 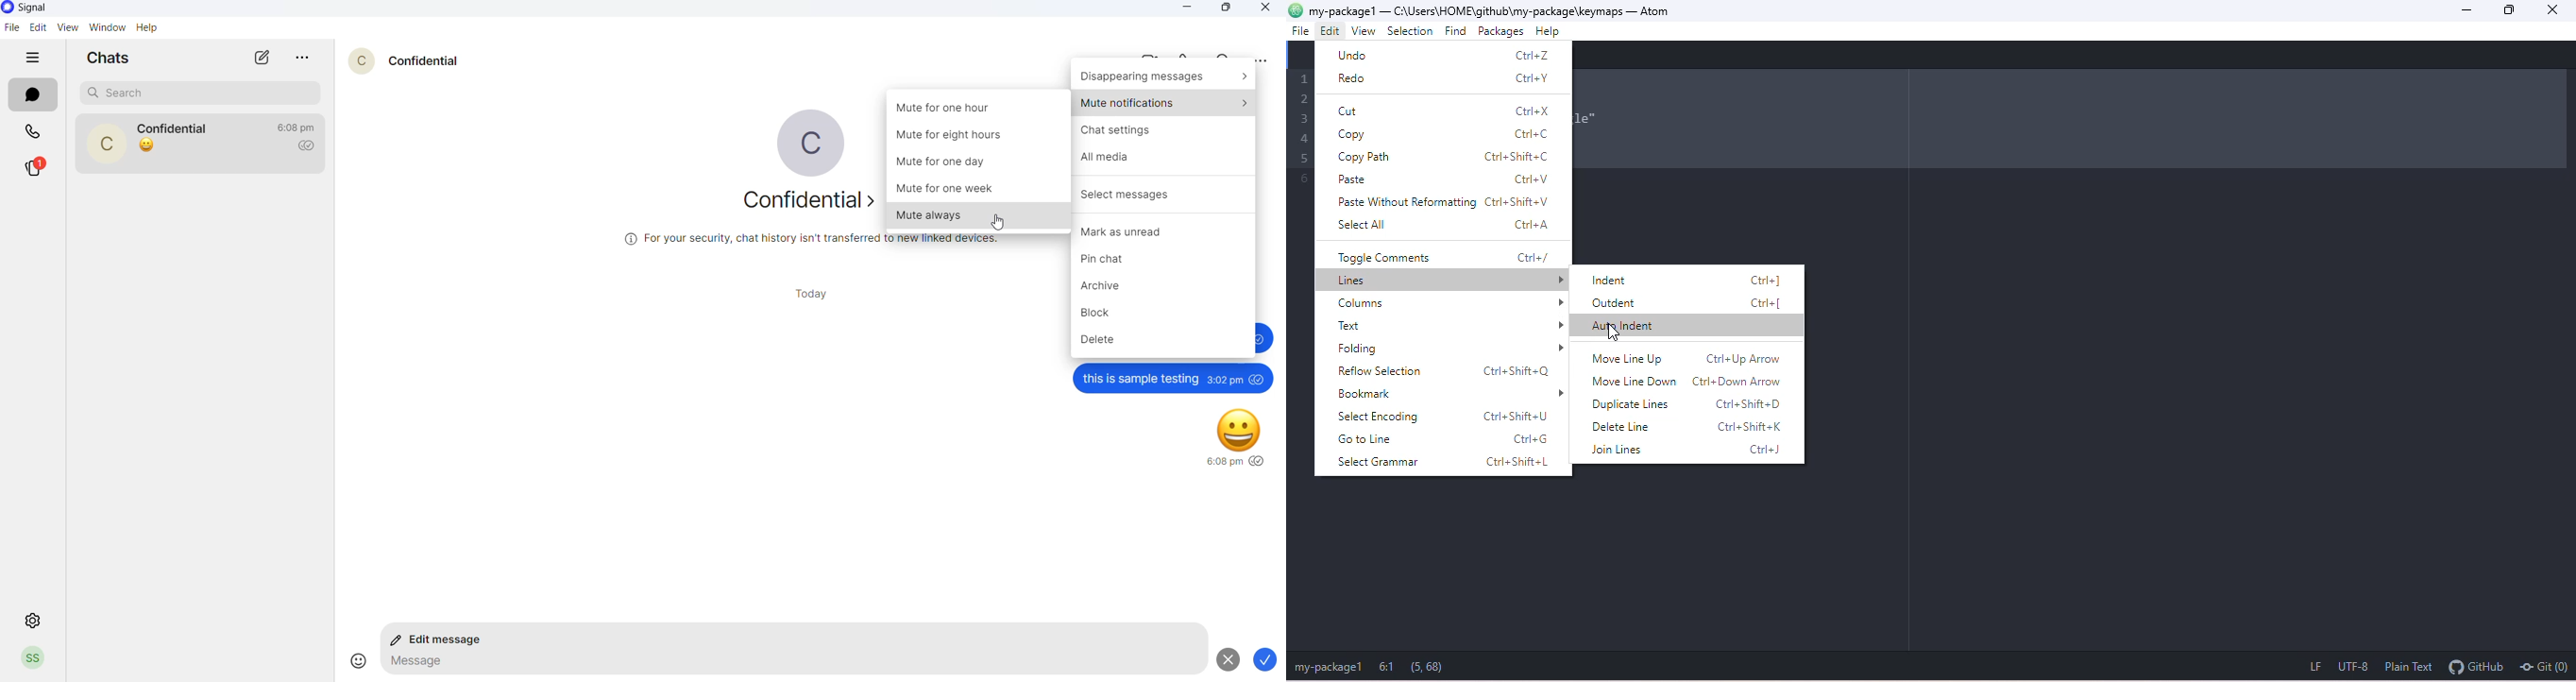 What do you see at coordinates (106, 142) in the screenshot?
I see `profile picture` at bounding box center [106, 142].